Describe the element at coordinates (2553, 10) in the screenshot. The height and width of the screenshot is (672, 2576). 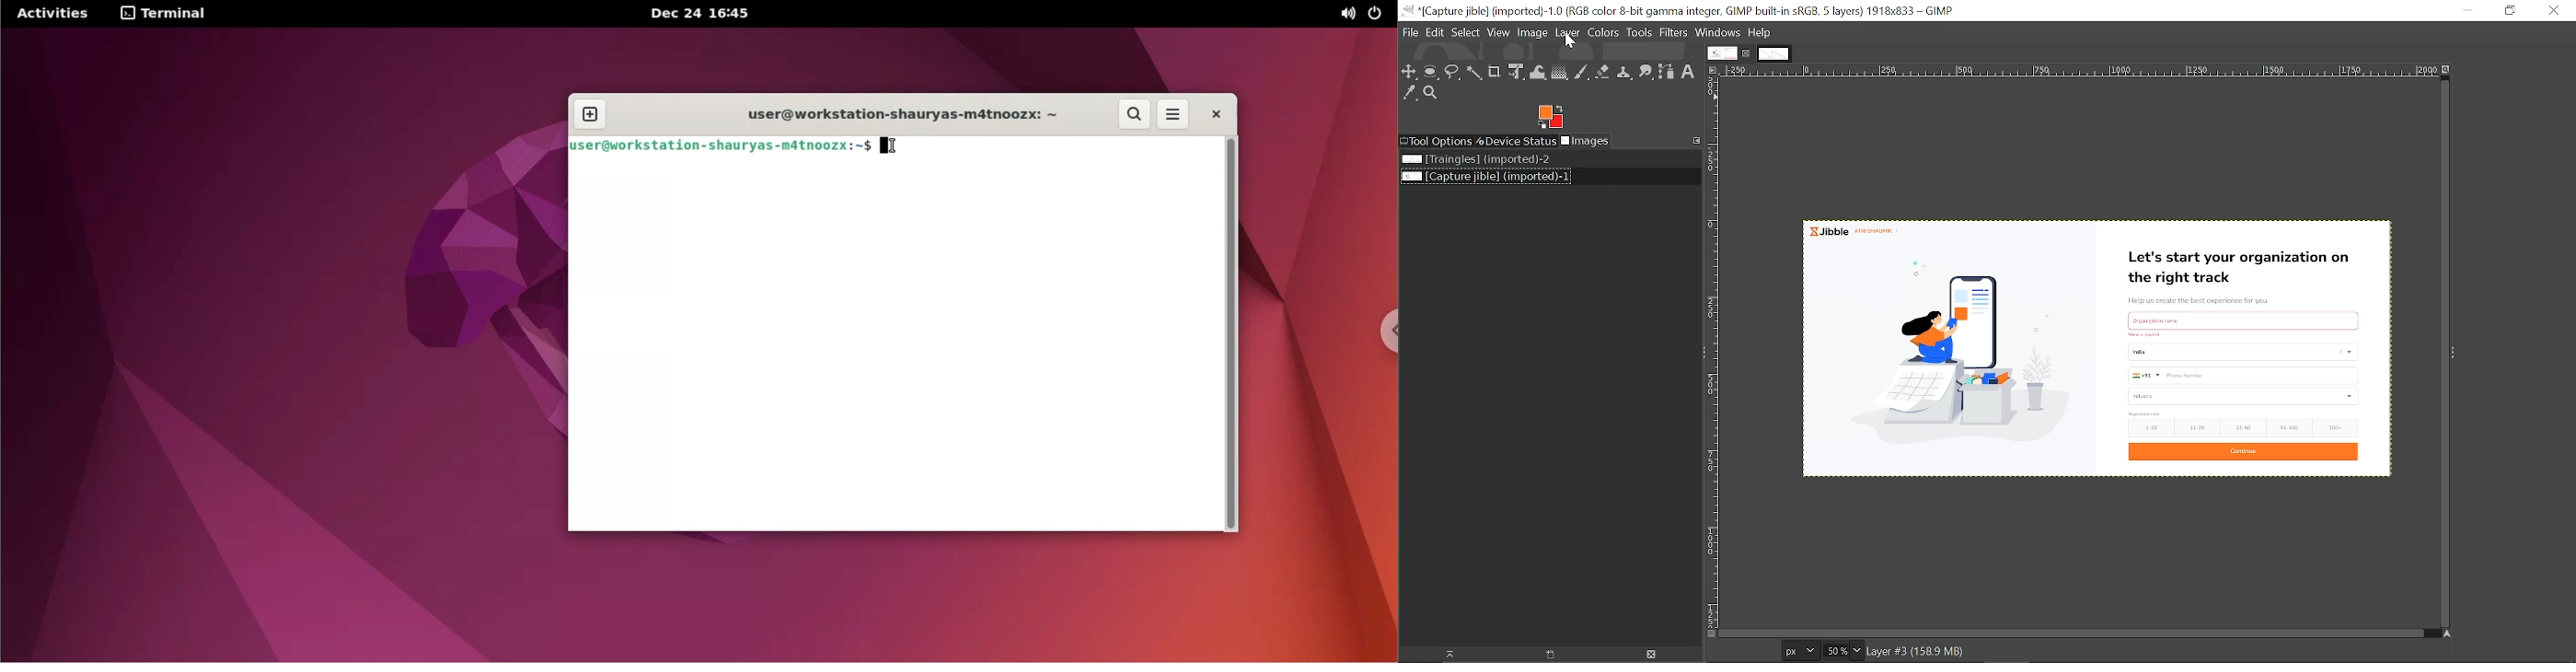
I see `Cose` at that location.